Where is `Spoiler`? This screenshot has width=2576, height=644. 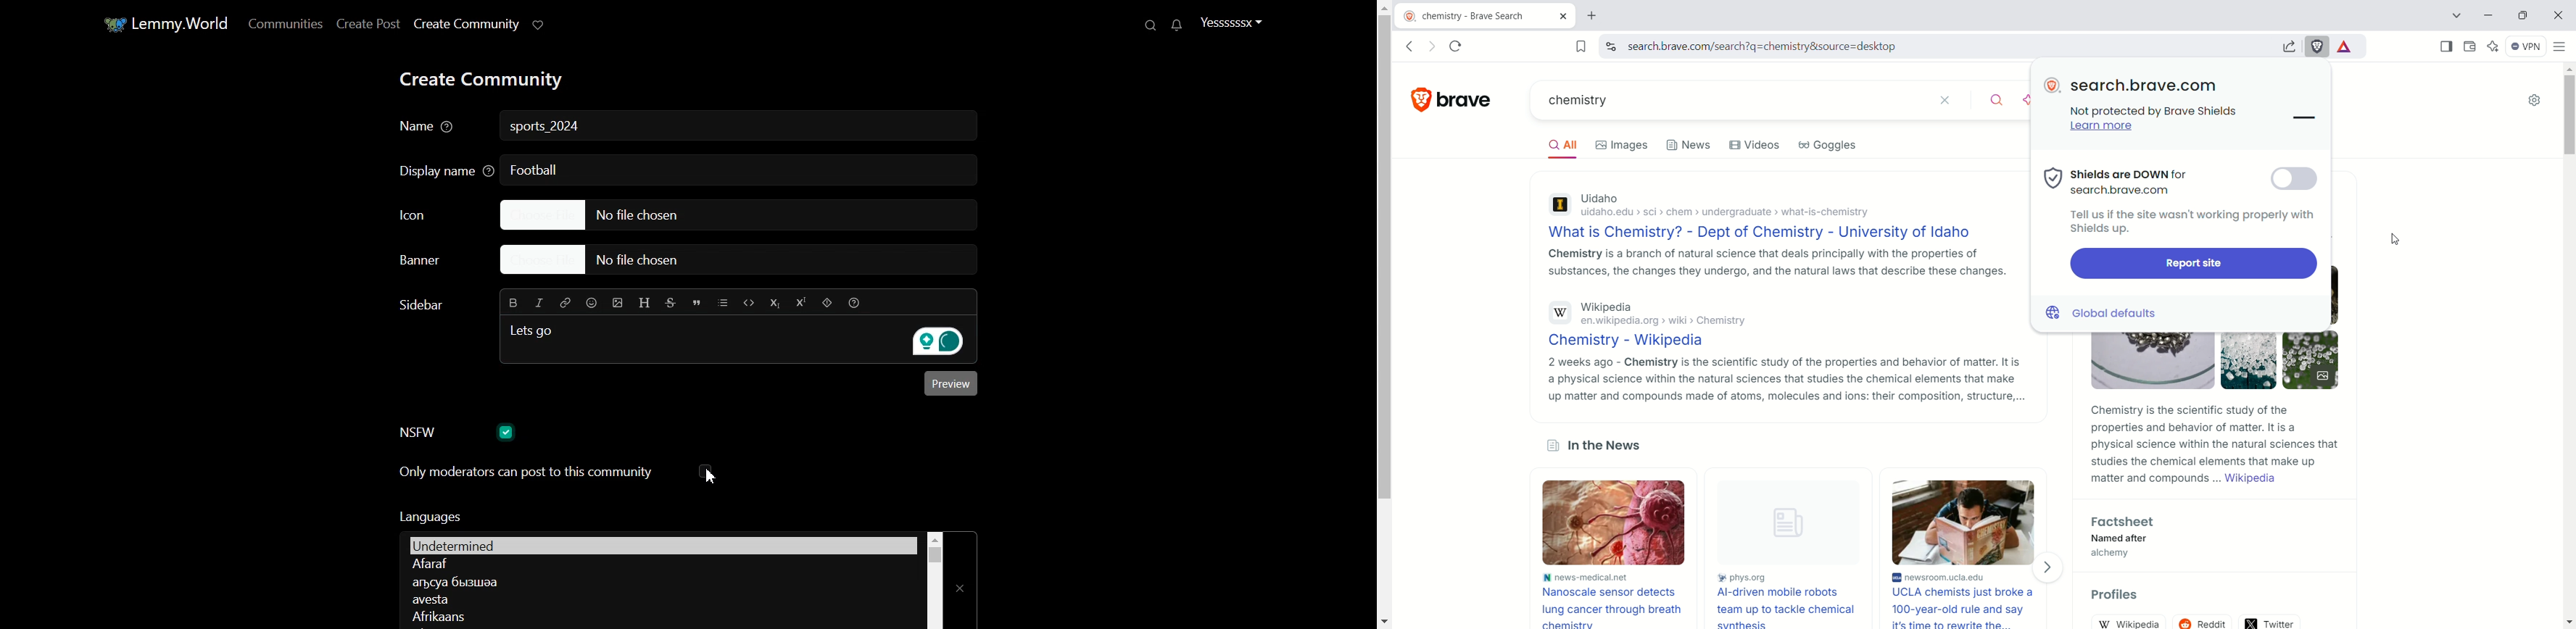 Spoiler is located at coordinates (827, 303).